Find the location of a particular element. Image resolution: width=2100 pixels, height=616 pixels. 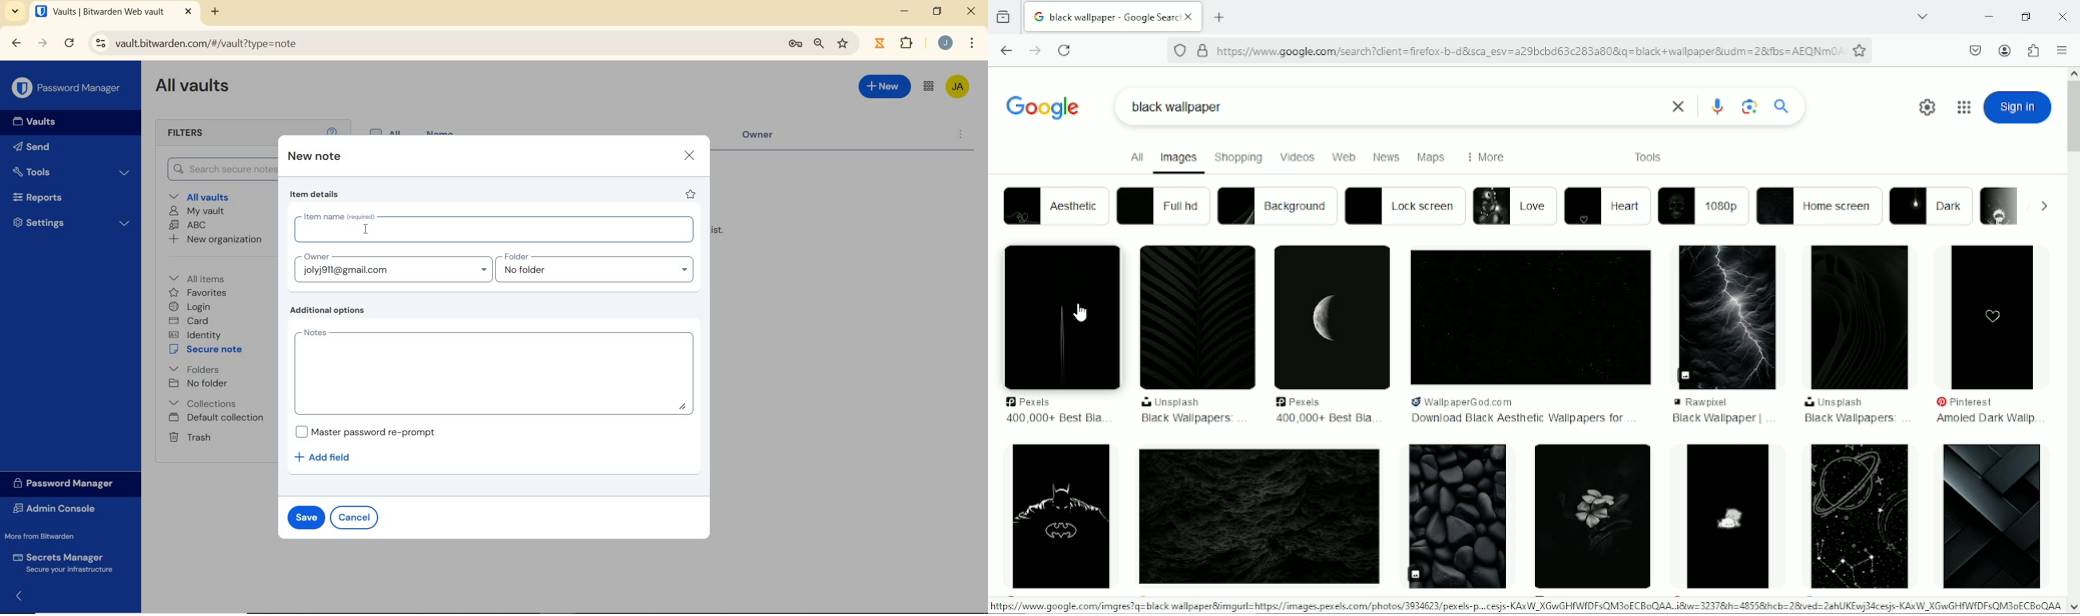

dropdown is located at coordinates (2044, 206).